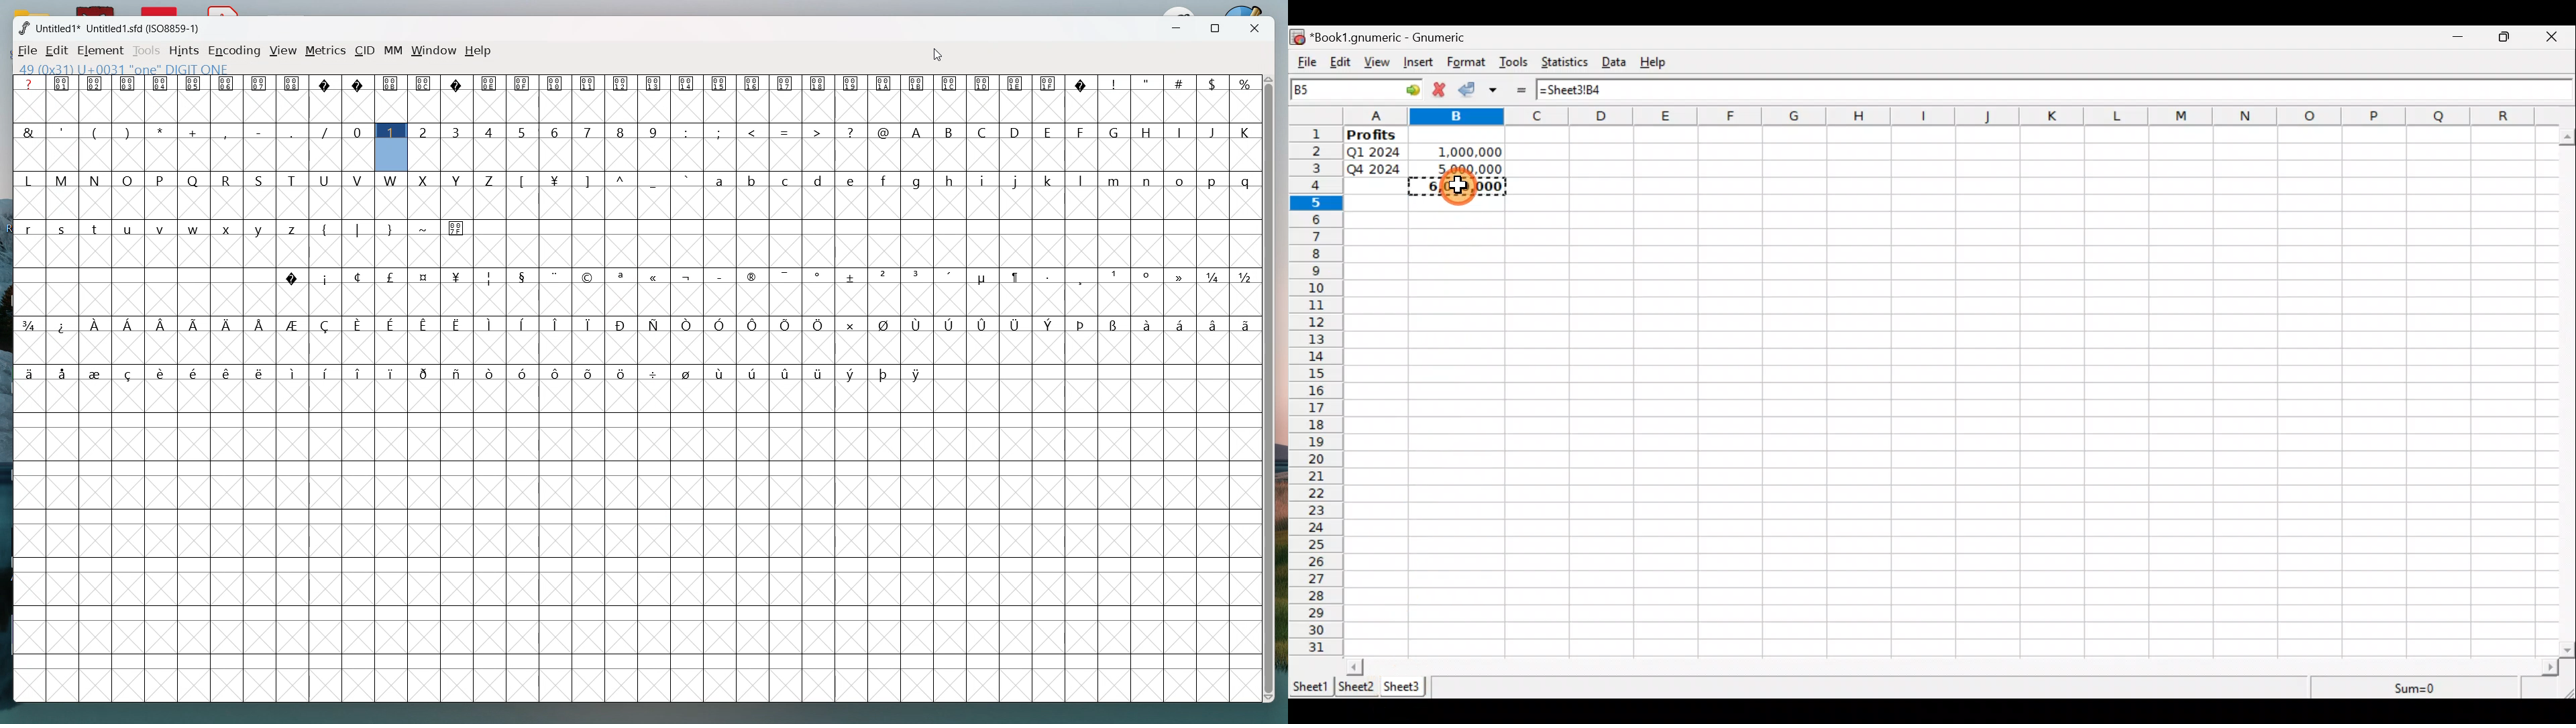 The width and height of the screenshot is (2576, 728). I want to click on symbol, so click(821, 373).